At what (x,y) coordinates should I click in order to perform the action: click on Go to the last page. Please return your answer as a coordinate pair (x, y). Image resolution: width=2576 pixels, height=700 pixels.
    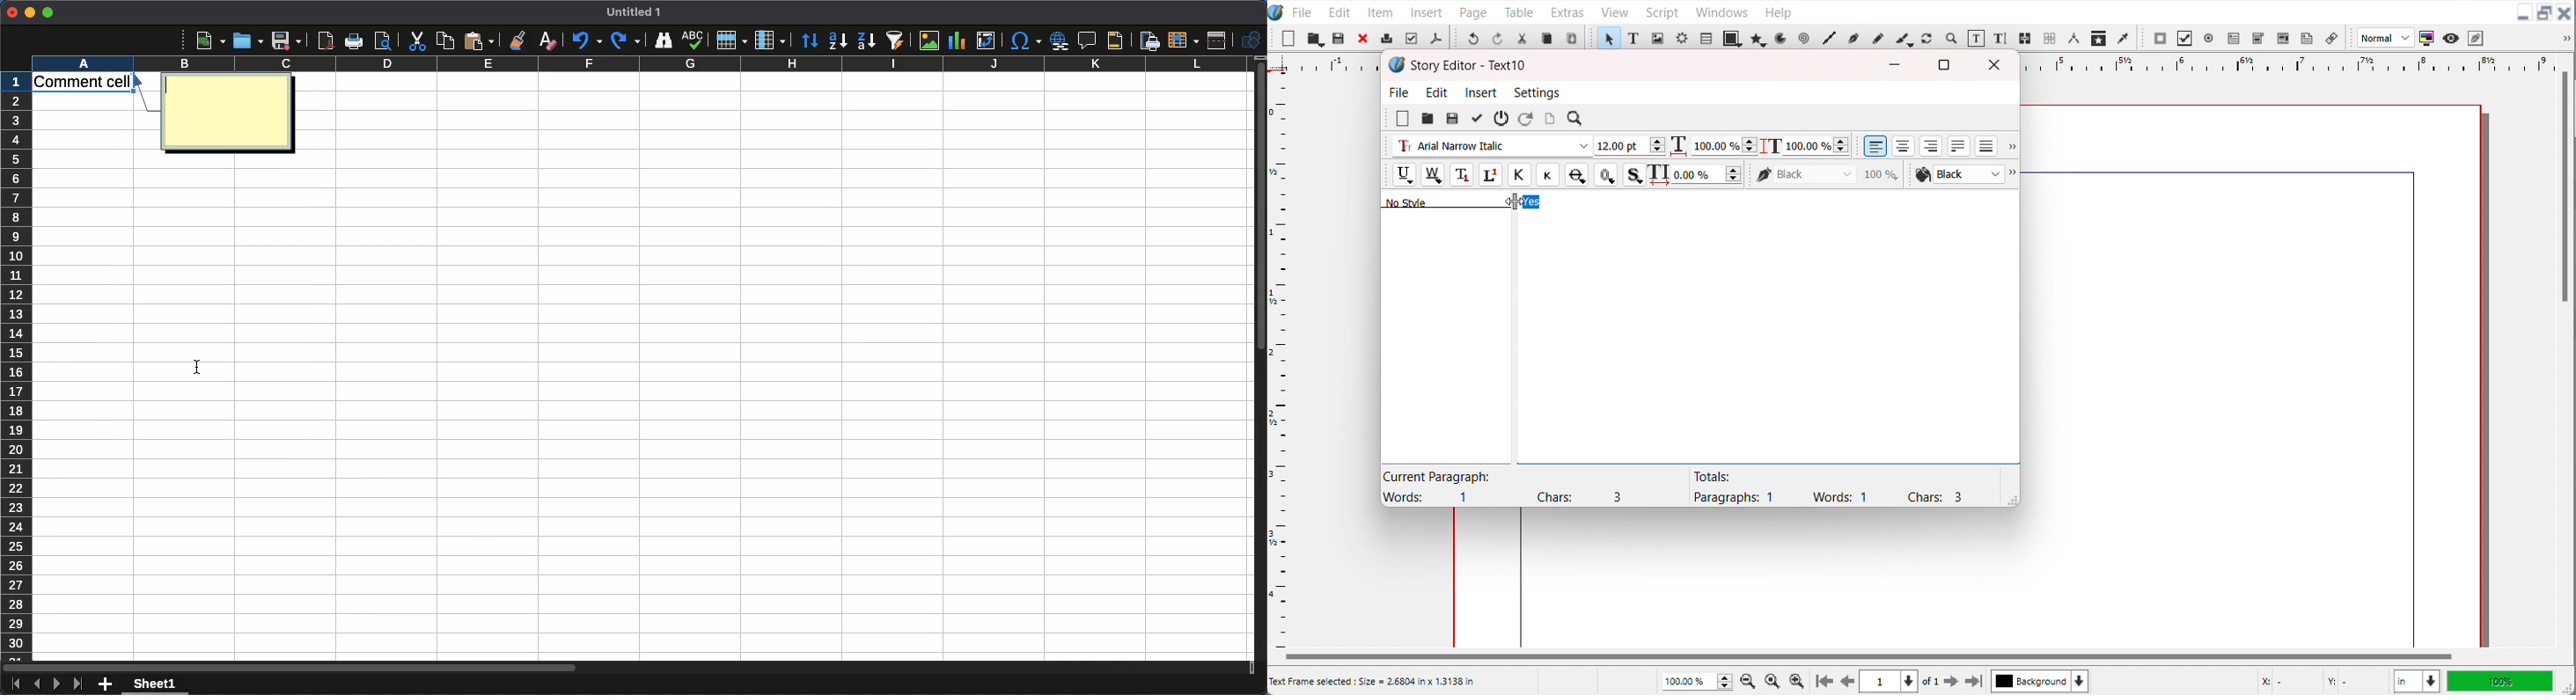
    Looking at the image, I should click on (1974, 681).